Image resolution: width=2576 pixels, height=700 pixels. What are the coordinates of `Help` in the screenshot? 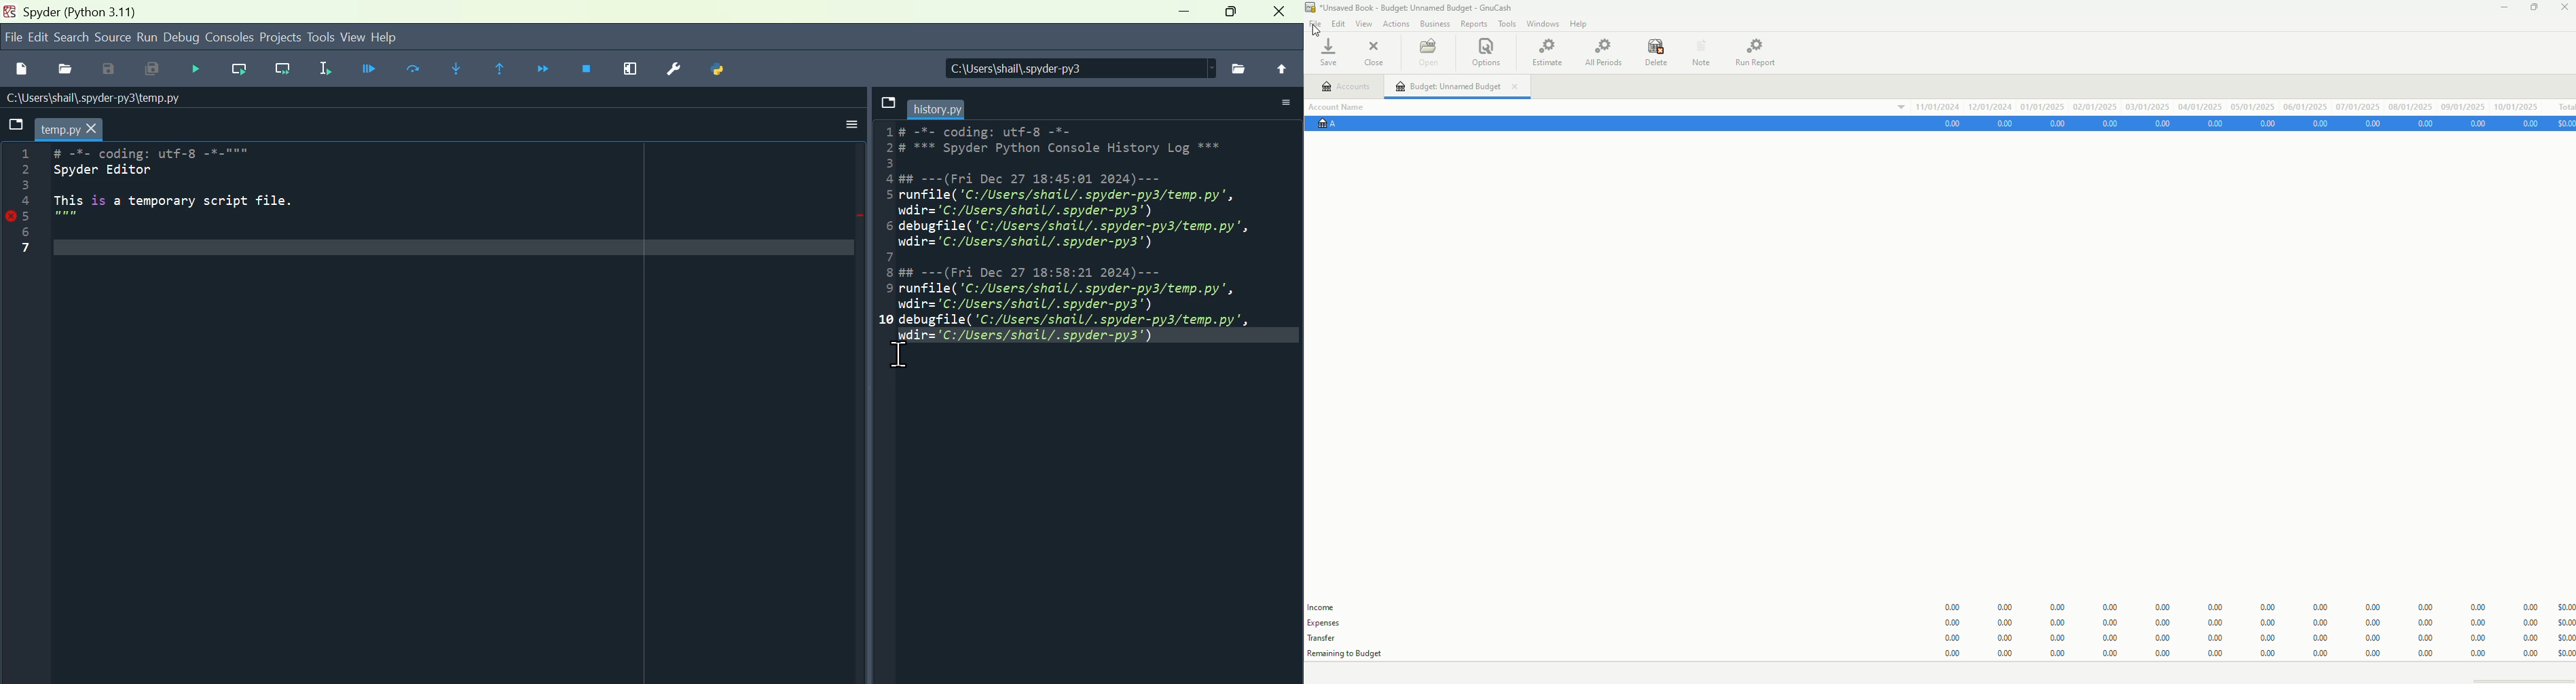 It's located at (1581, 22).